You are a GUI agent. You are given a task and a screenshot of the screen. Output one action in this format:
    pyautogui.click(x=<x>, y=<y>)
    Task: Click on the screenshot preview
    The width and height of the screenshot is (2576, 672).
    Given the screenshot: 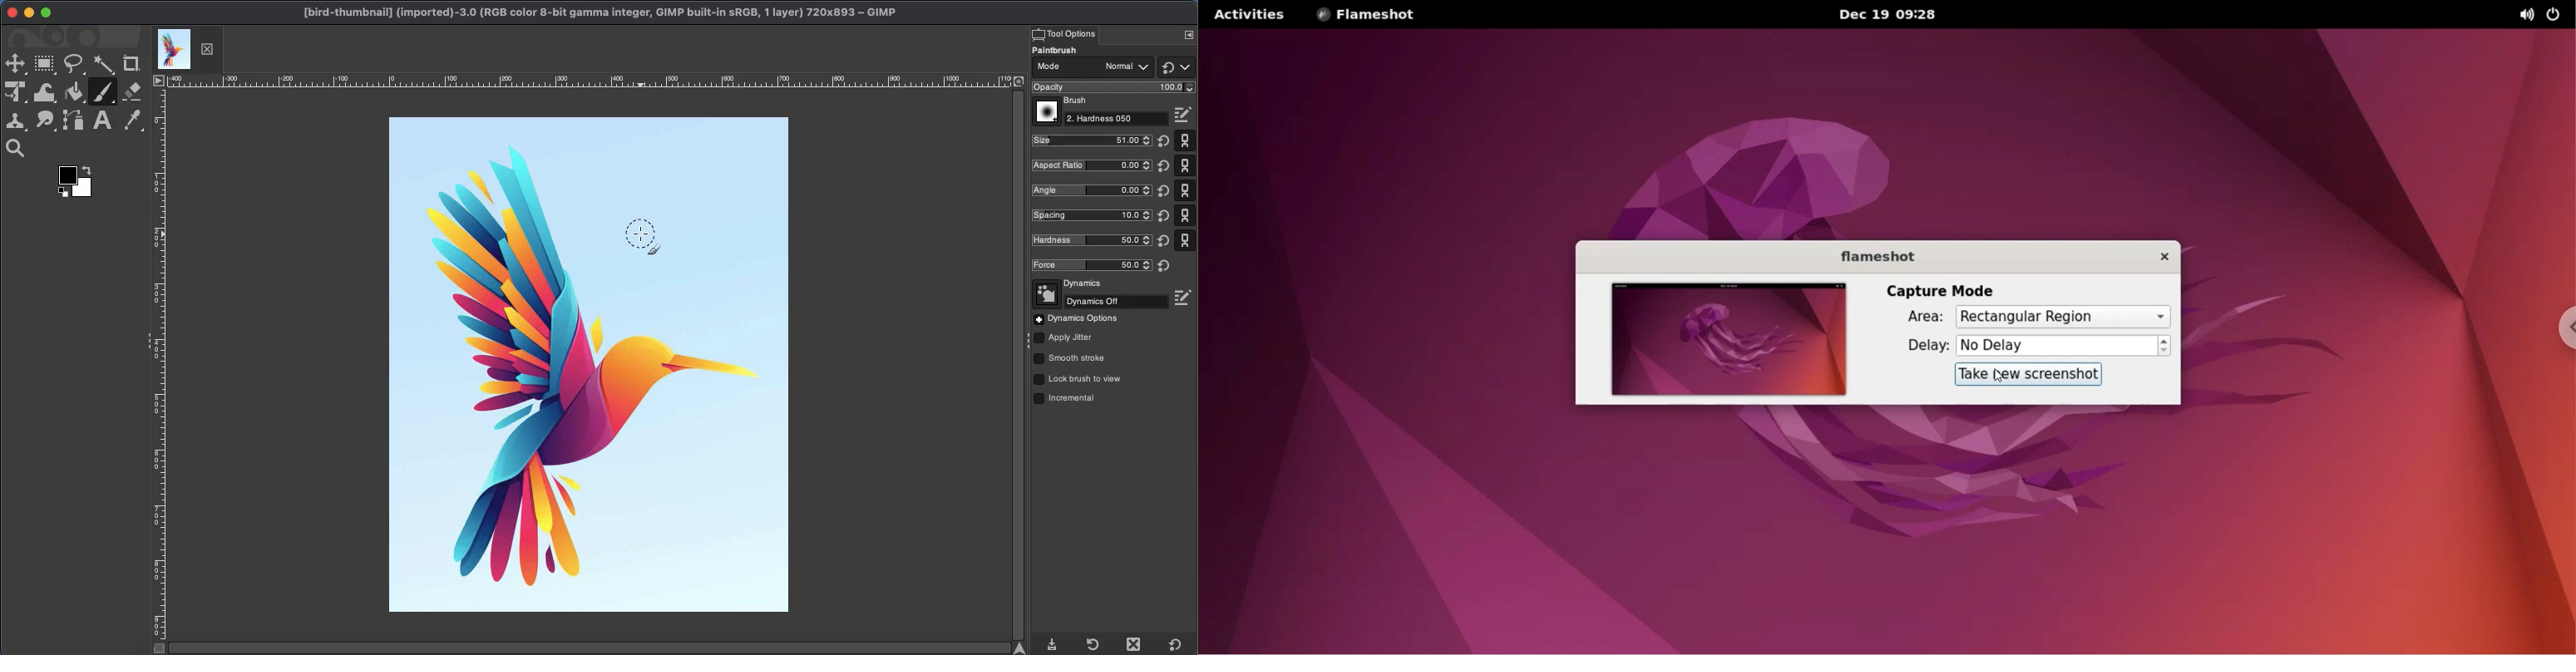 What is the action you would take?
    pyautogui.click(x=1725, y=340)
    